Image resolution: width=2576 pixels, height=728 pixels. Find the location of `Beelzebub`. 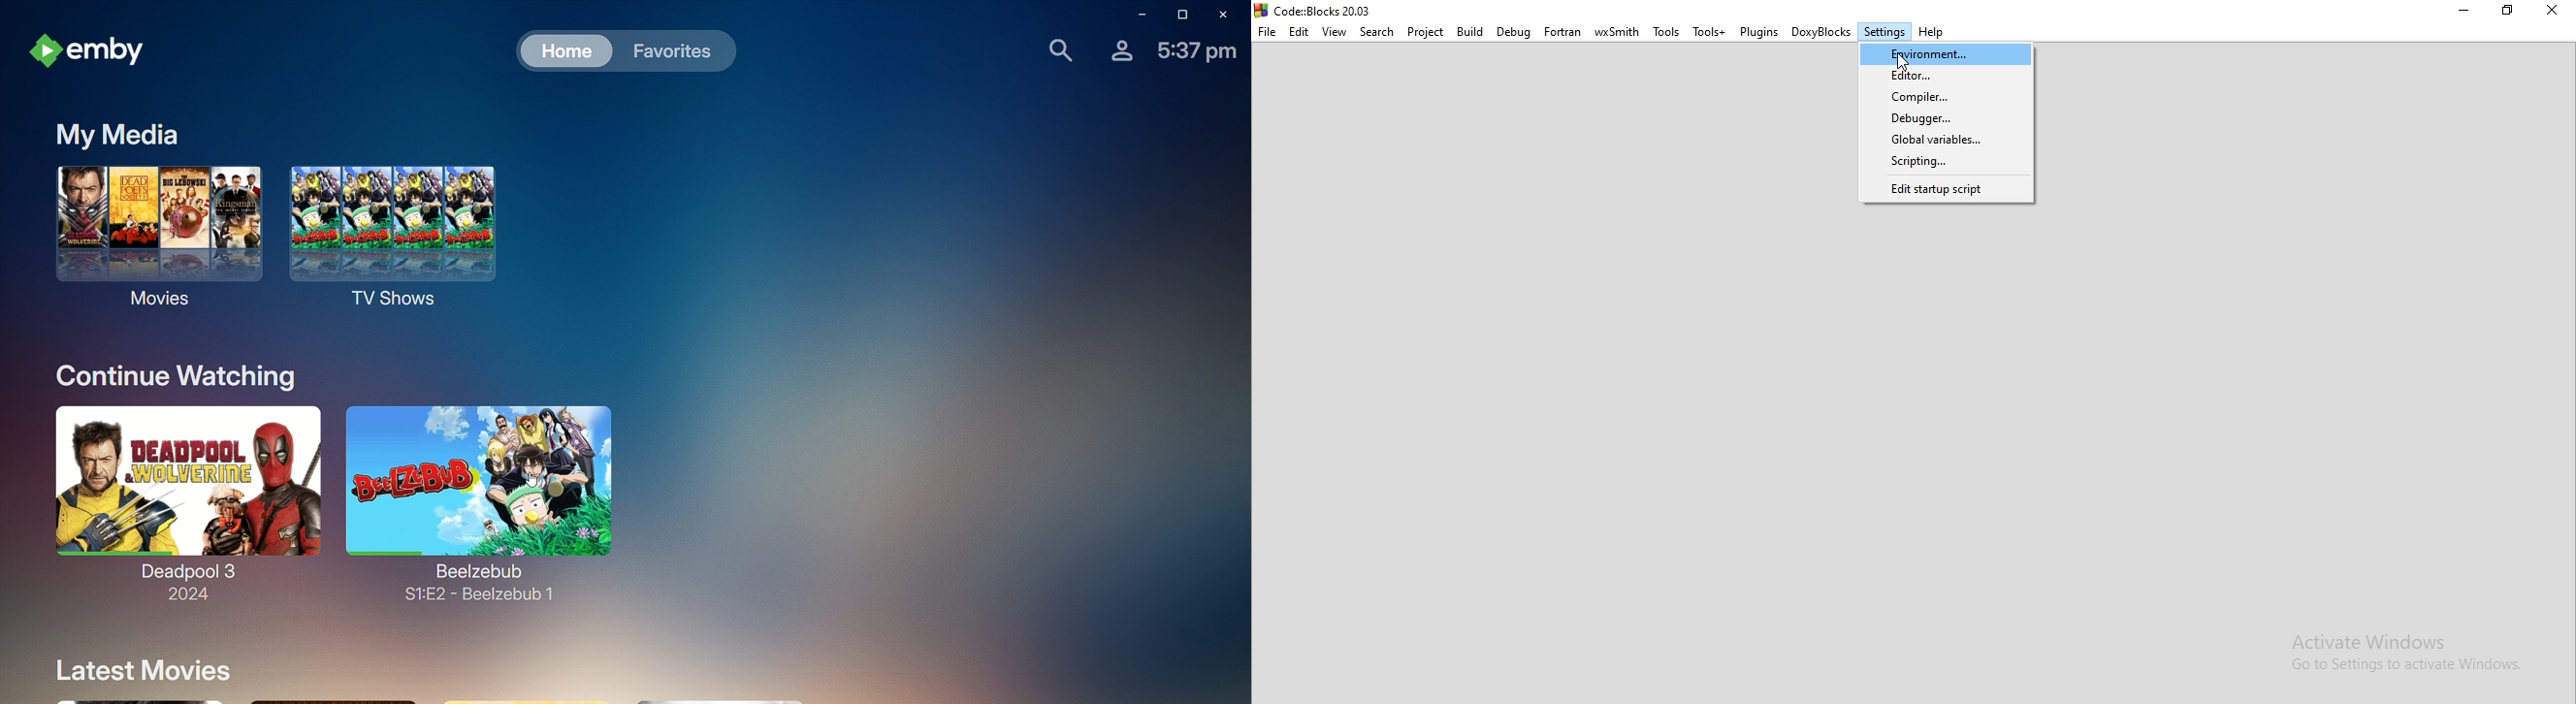

Beelzebub is located at coordinates (482, 486).